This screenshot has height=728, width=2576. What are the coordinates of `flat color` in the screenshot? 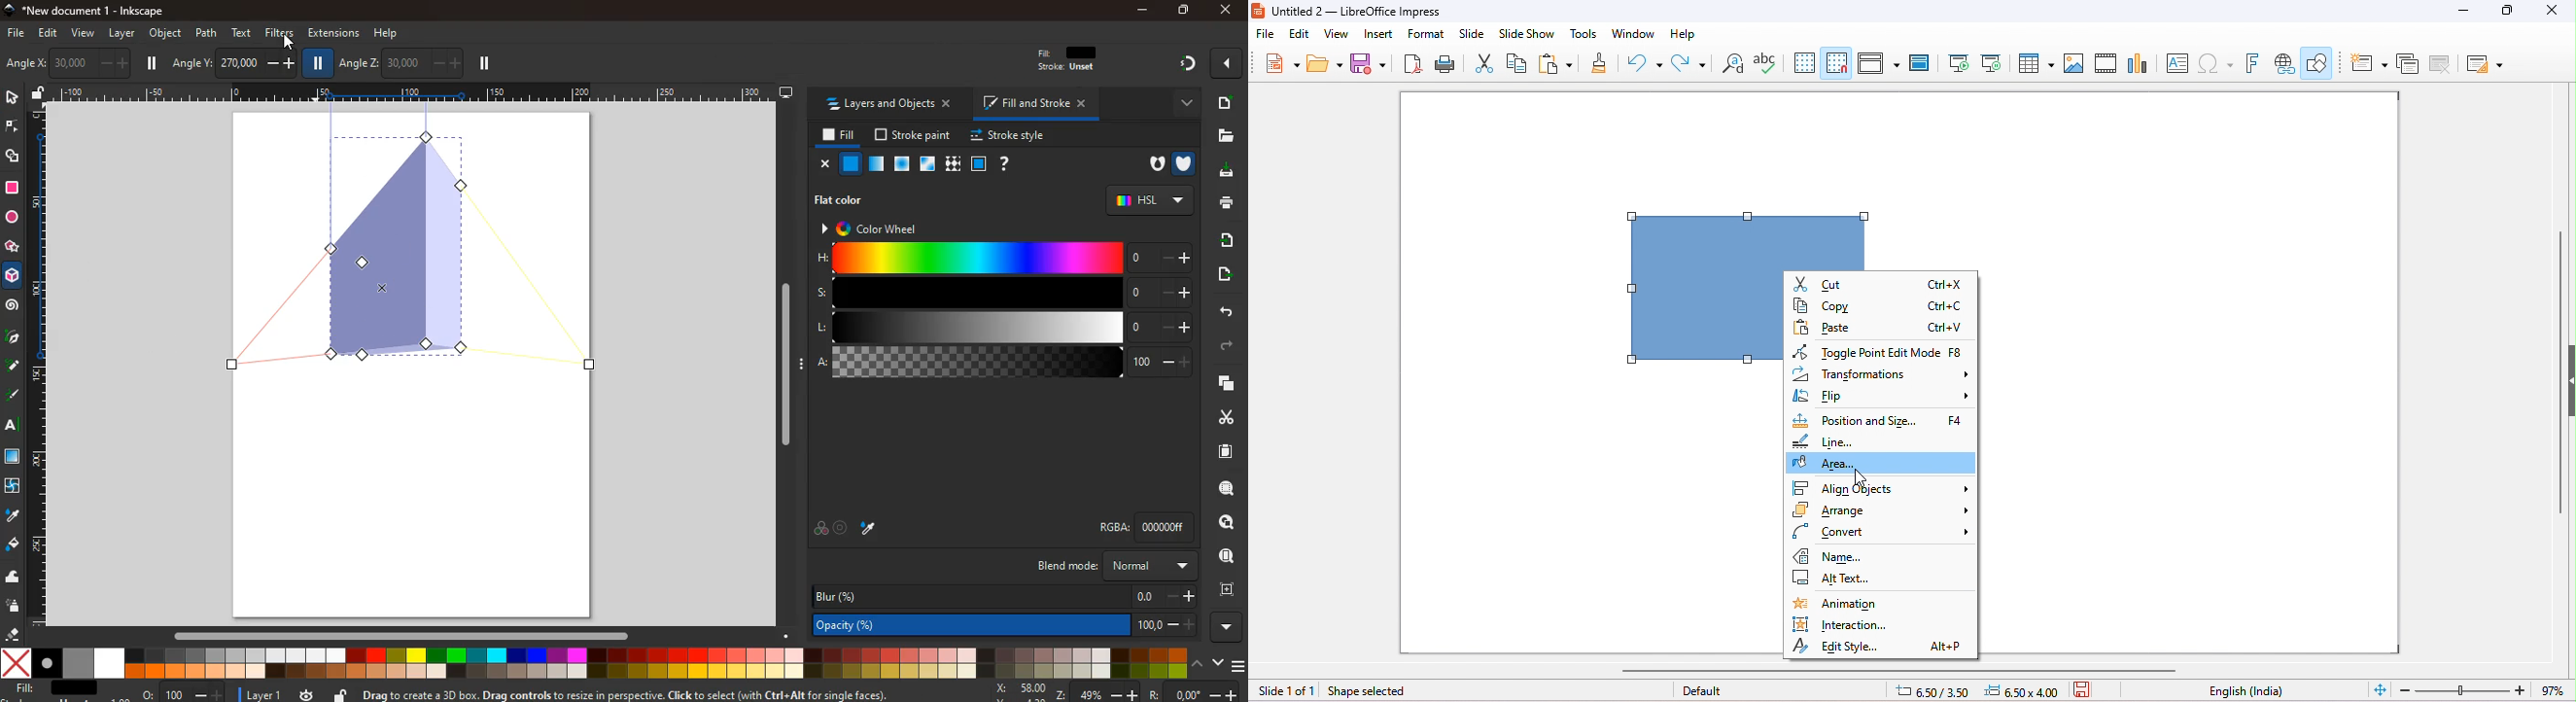 It's located at (844, 199).